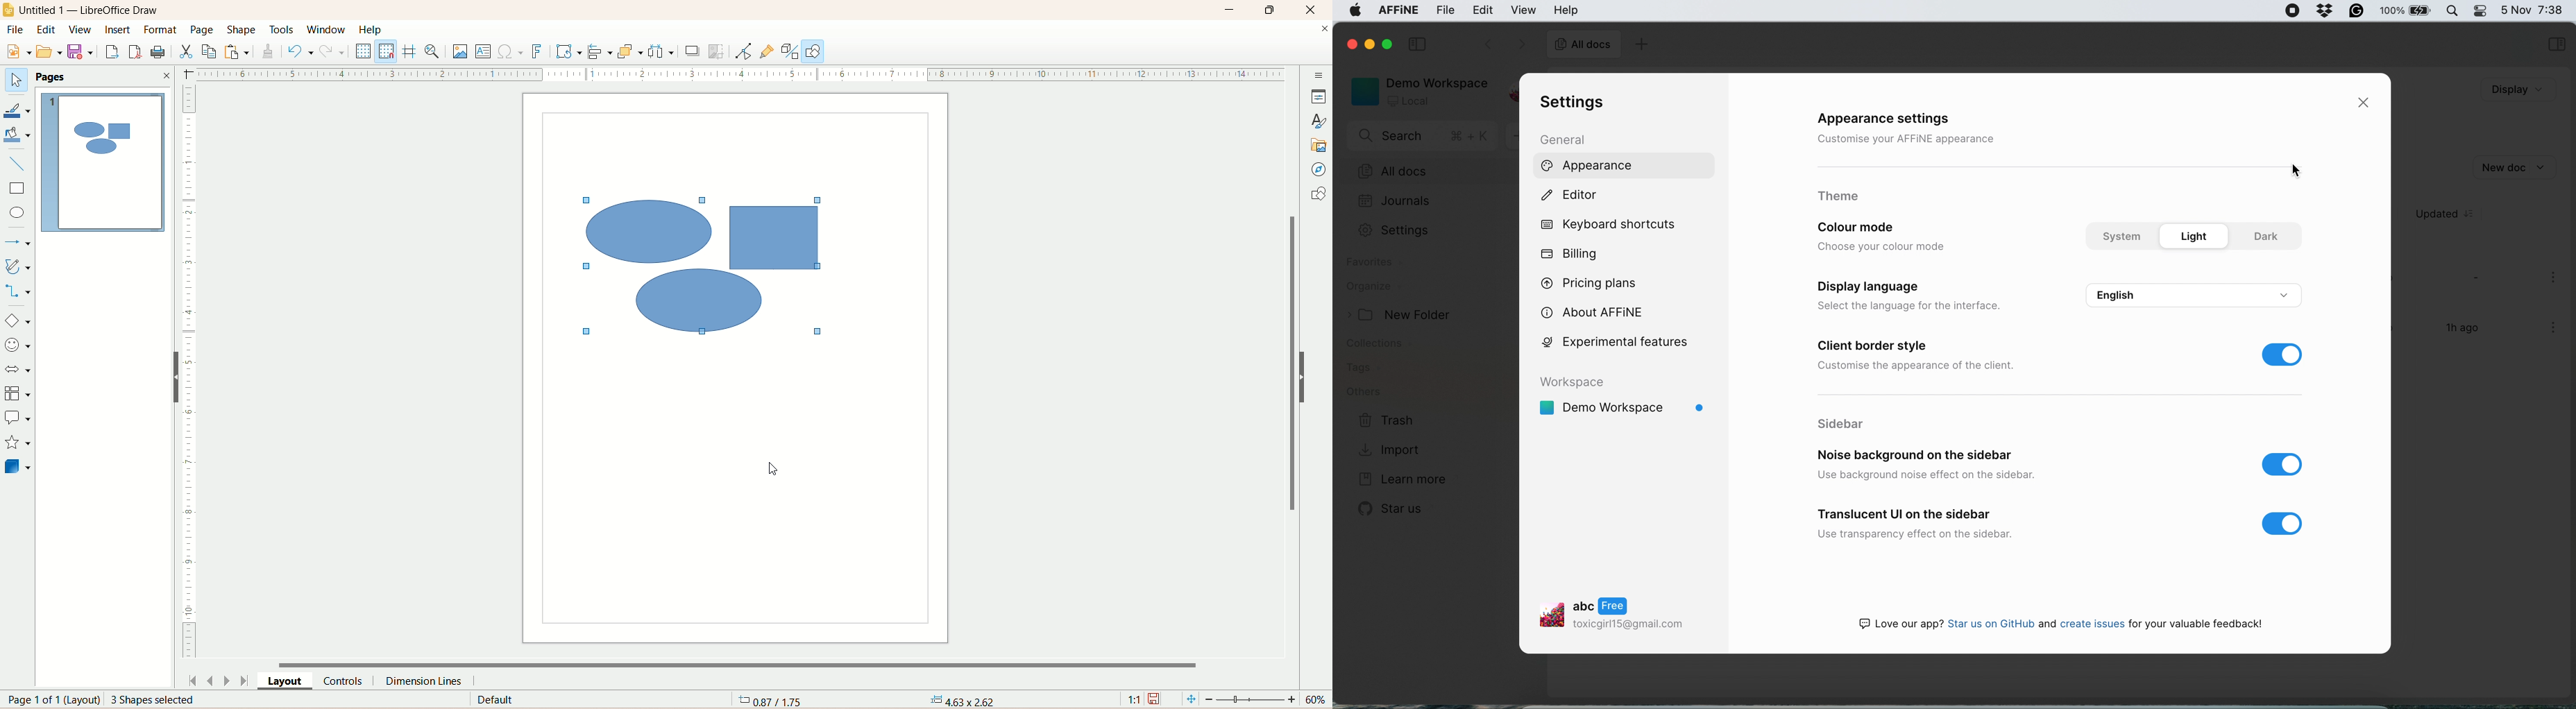 This screenshot has height=728, width=2576. Describe the element at coordinates (1921, 366) in the screenshot. I see `customise the appearance of the client` at that location.